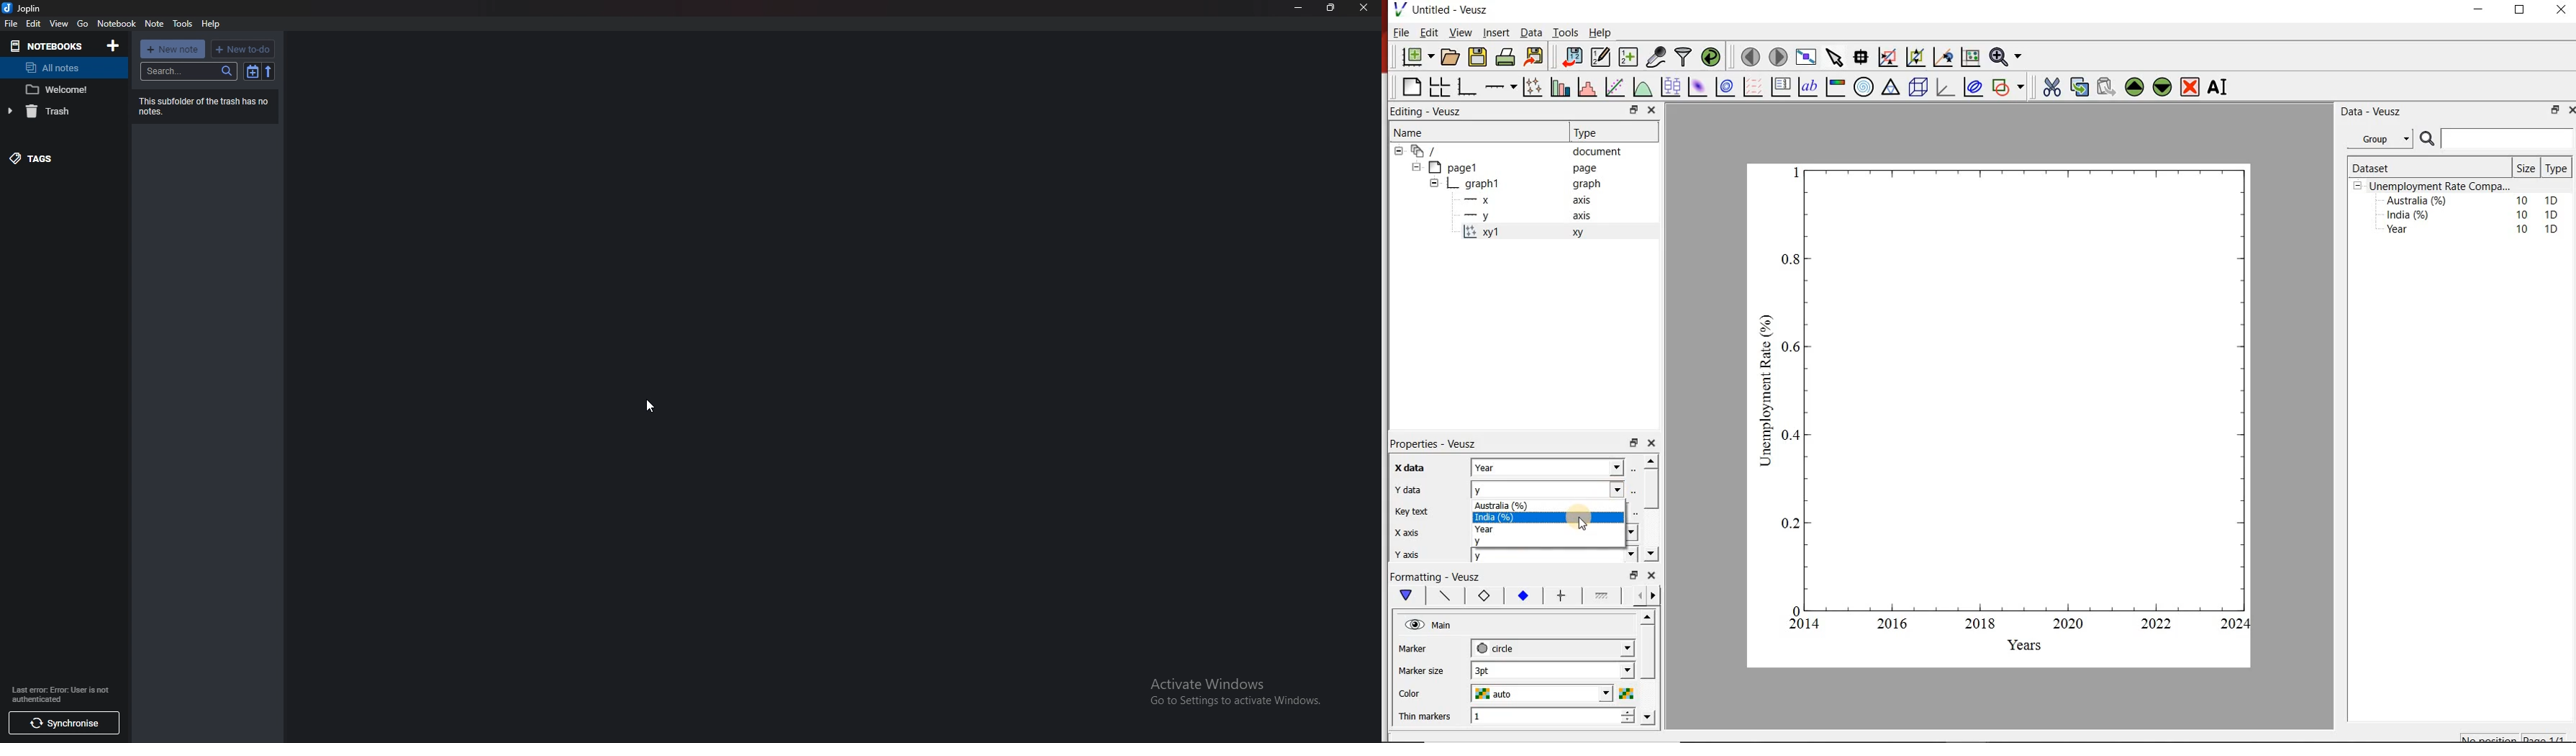 Image resolution: width=2576 pixels, height=756 pixels. I want to click on remove the widgets, so click(2190, 87).